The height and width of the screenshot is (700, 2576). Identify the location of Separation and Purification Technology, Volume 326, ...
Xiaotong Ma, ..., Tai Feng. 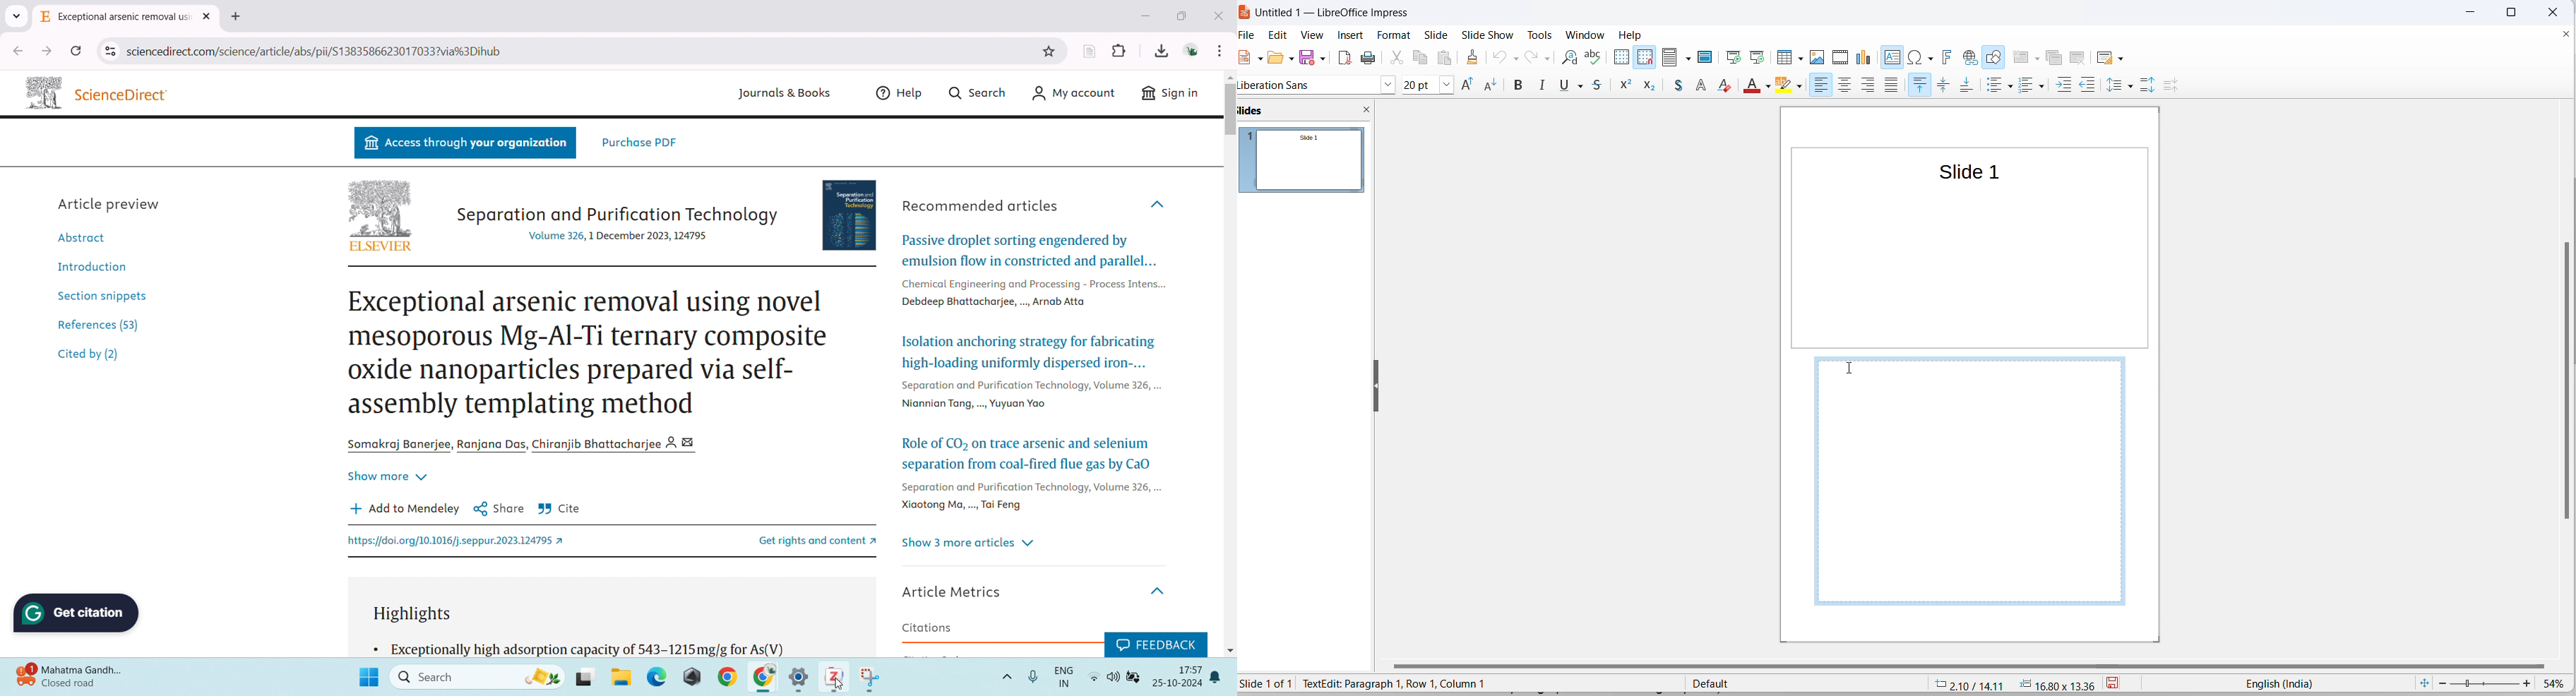
(1030, 498).